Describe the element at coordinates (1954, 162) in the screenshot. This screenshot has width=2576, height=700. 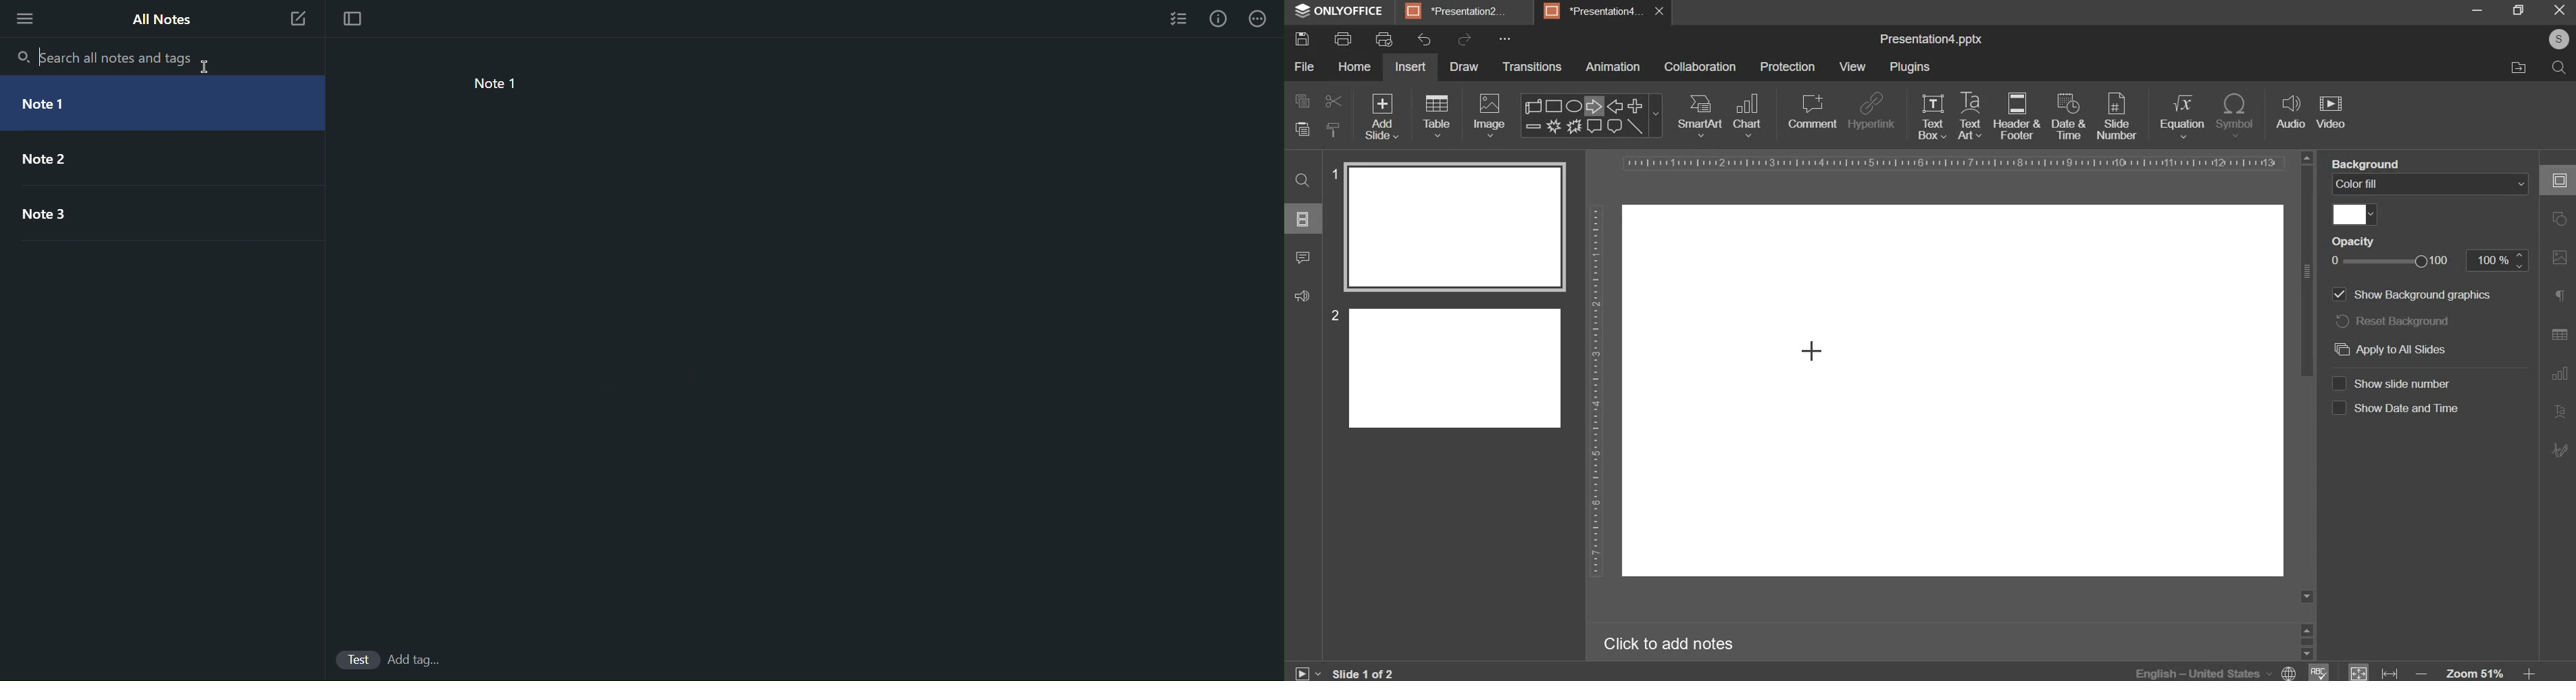
I see `horizontal scale` at that location.